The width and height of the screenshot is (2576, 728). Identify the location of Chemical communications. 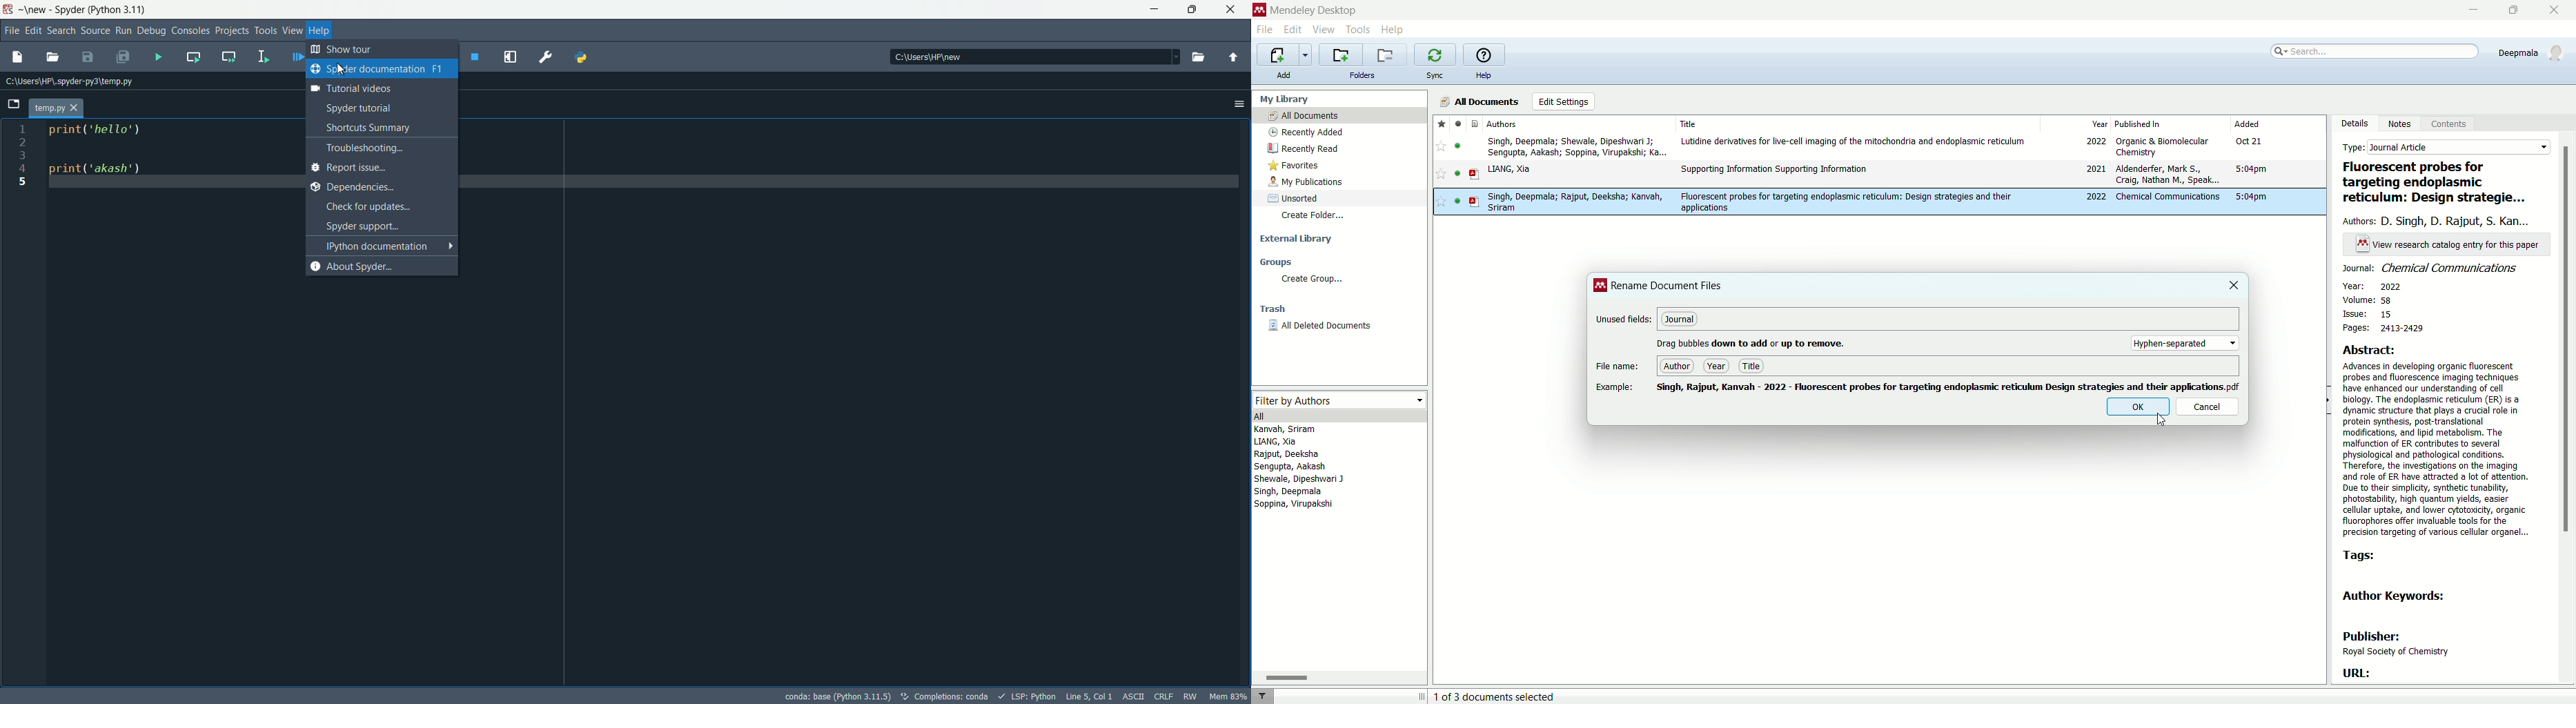
(2166, 196).